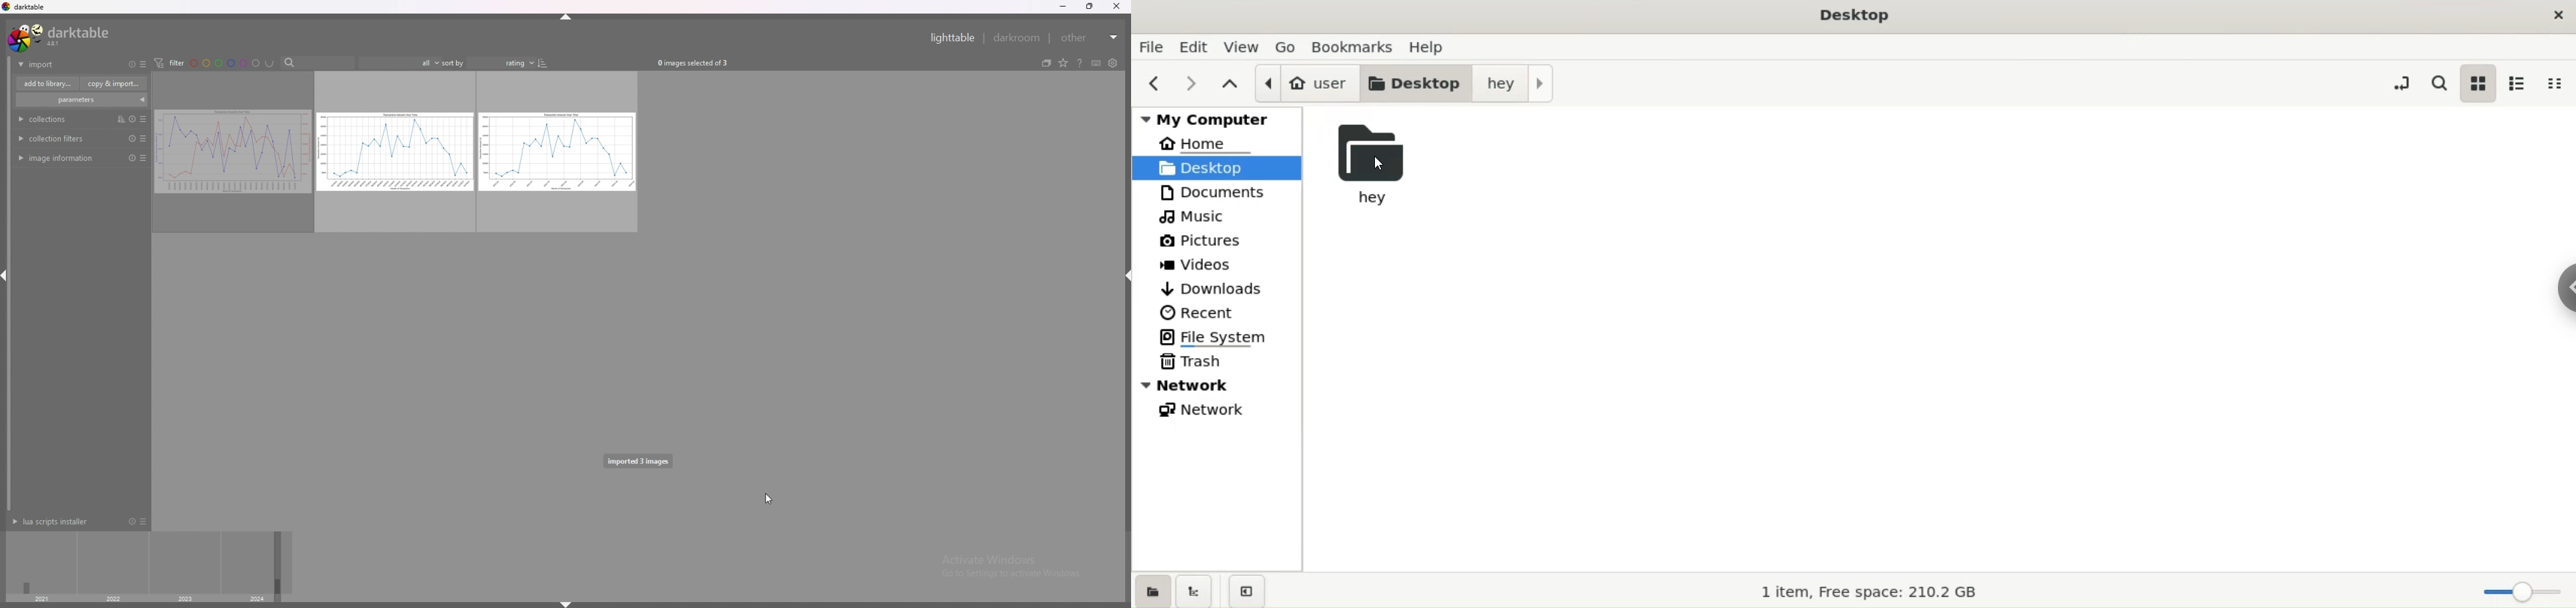 This screenshot has width=2576, height=616. Describe the element at coordinates (488, 62) in the screenshot. I see `sort by` at that location.